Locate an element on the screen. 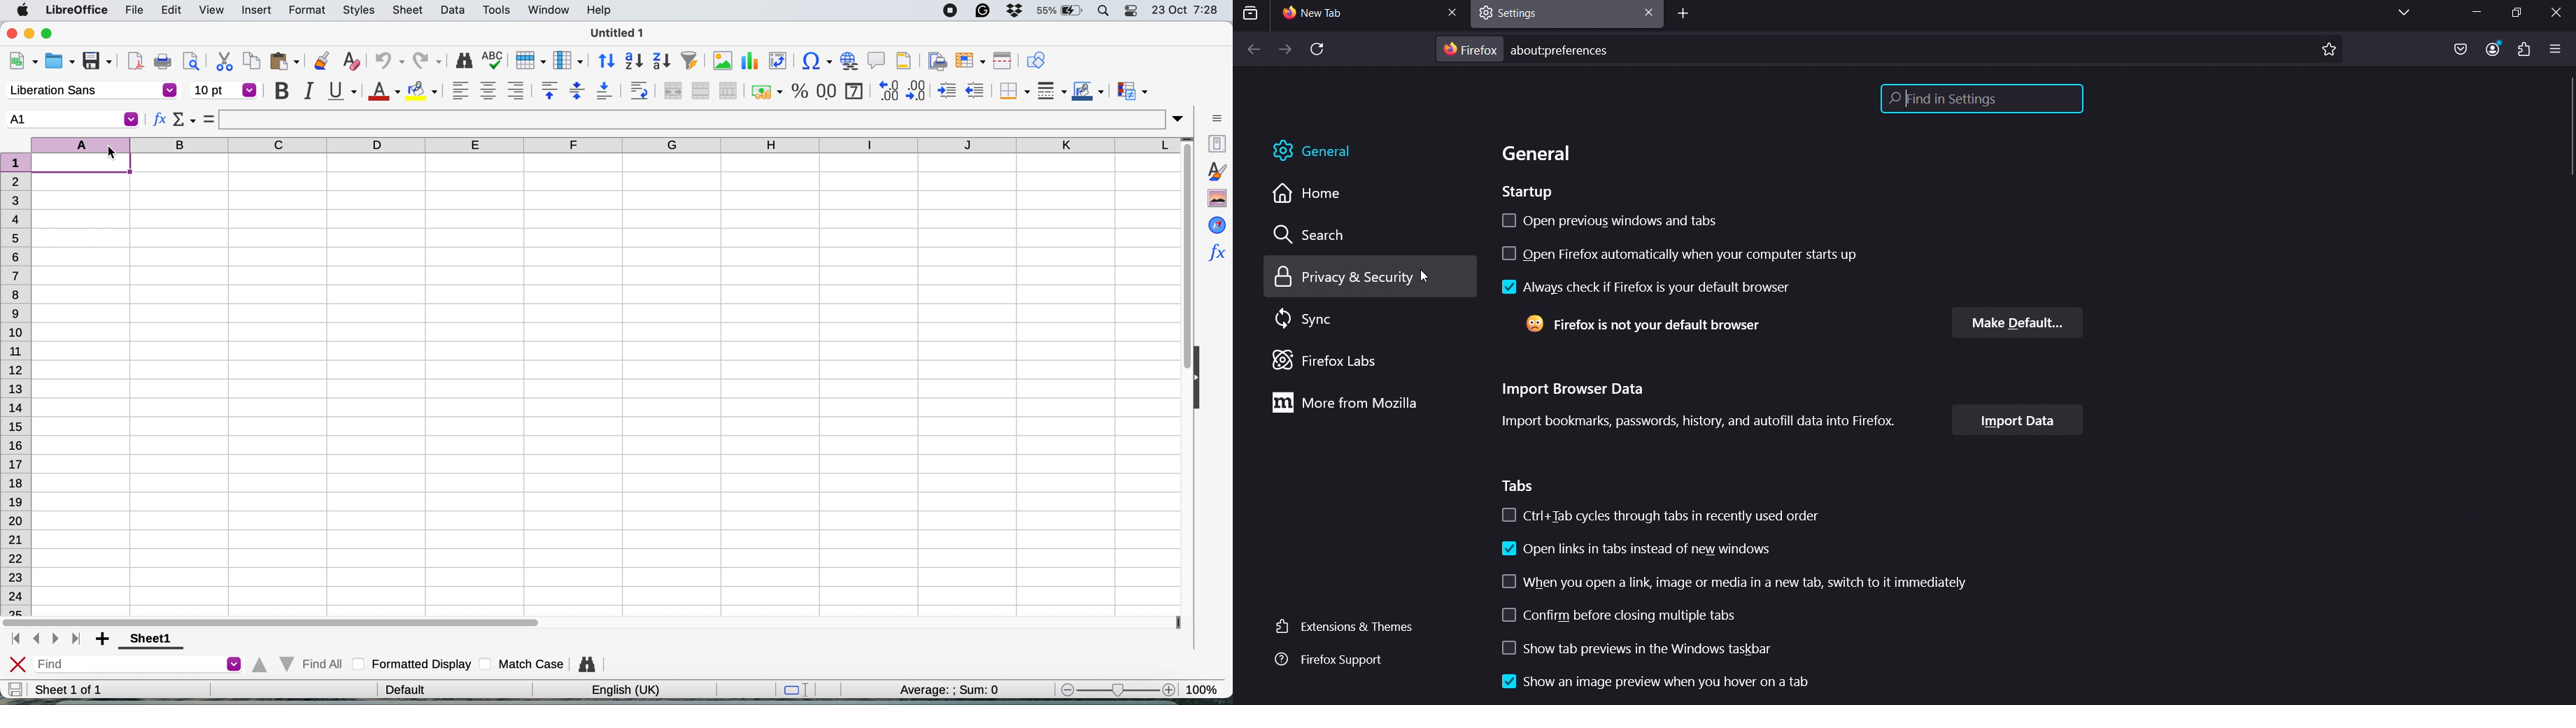 The height and width of the screenshot is (728, 2576). format as percentage is located at coordinates (797, 91).